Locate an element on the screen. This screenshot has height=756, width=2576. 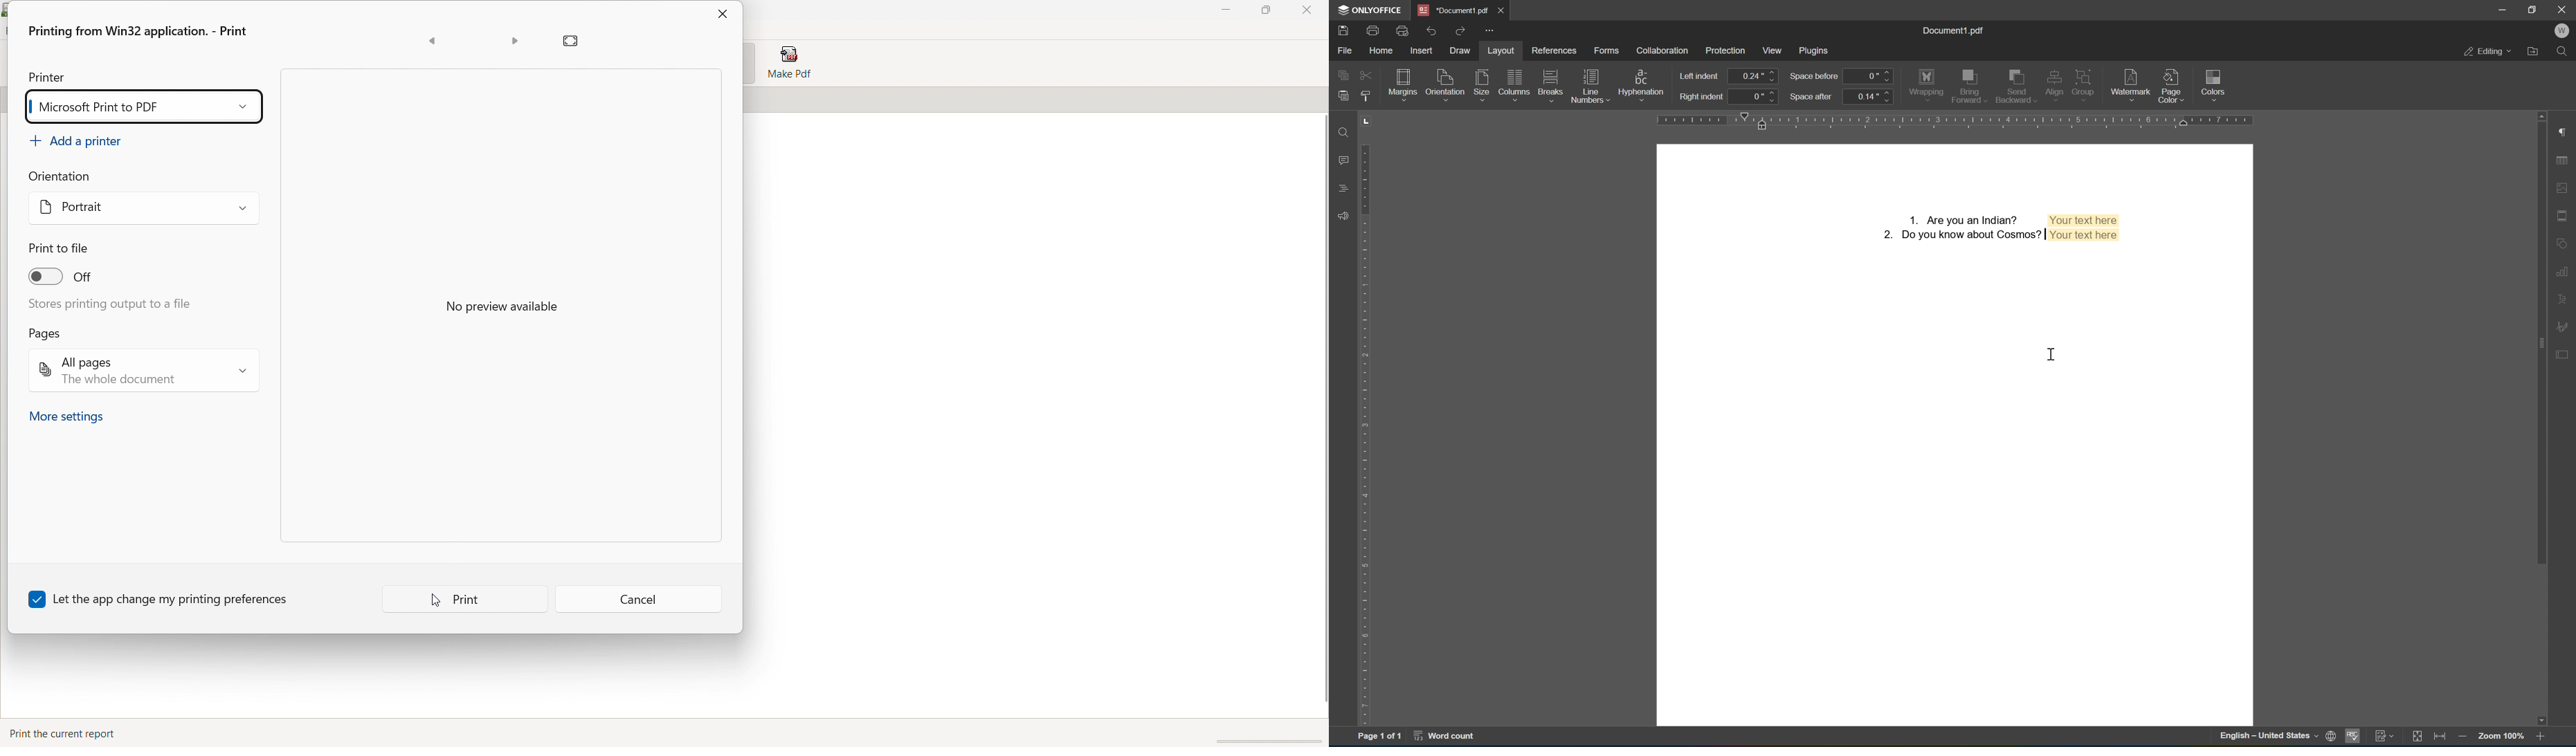
form settings is located at coordinates (2565, 353).